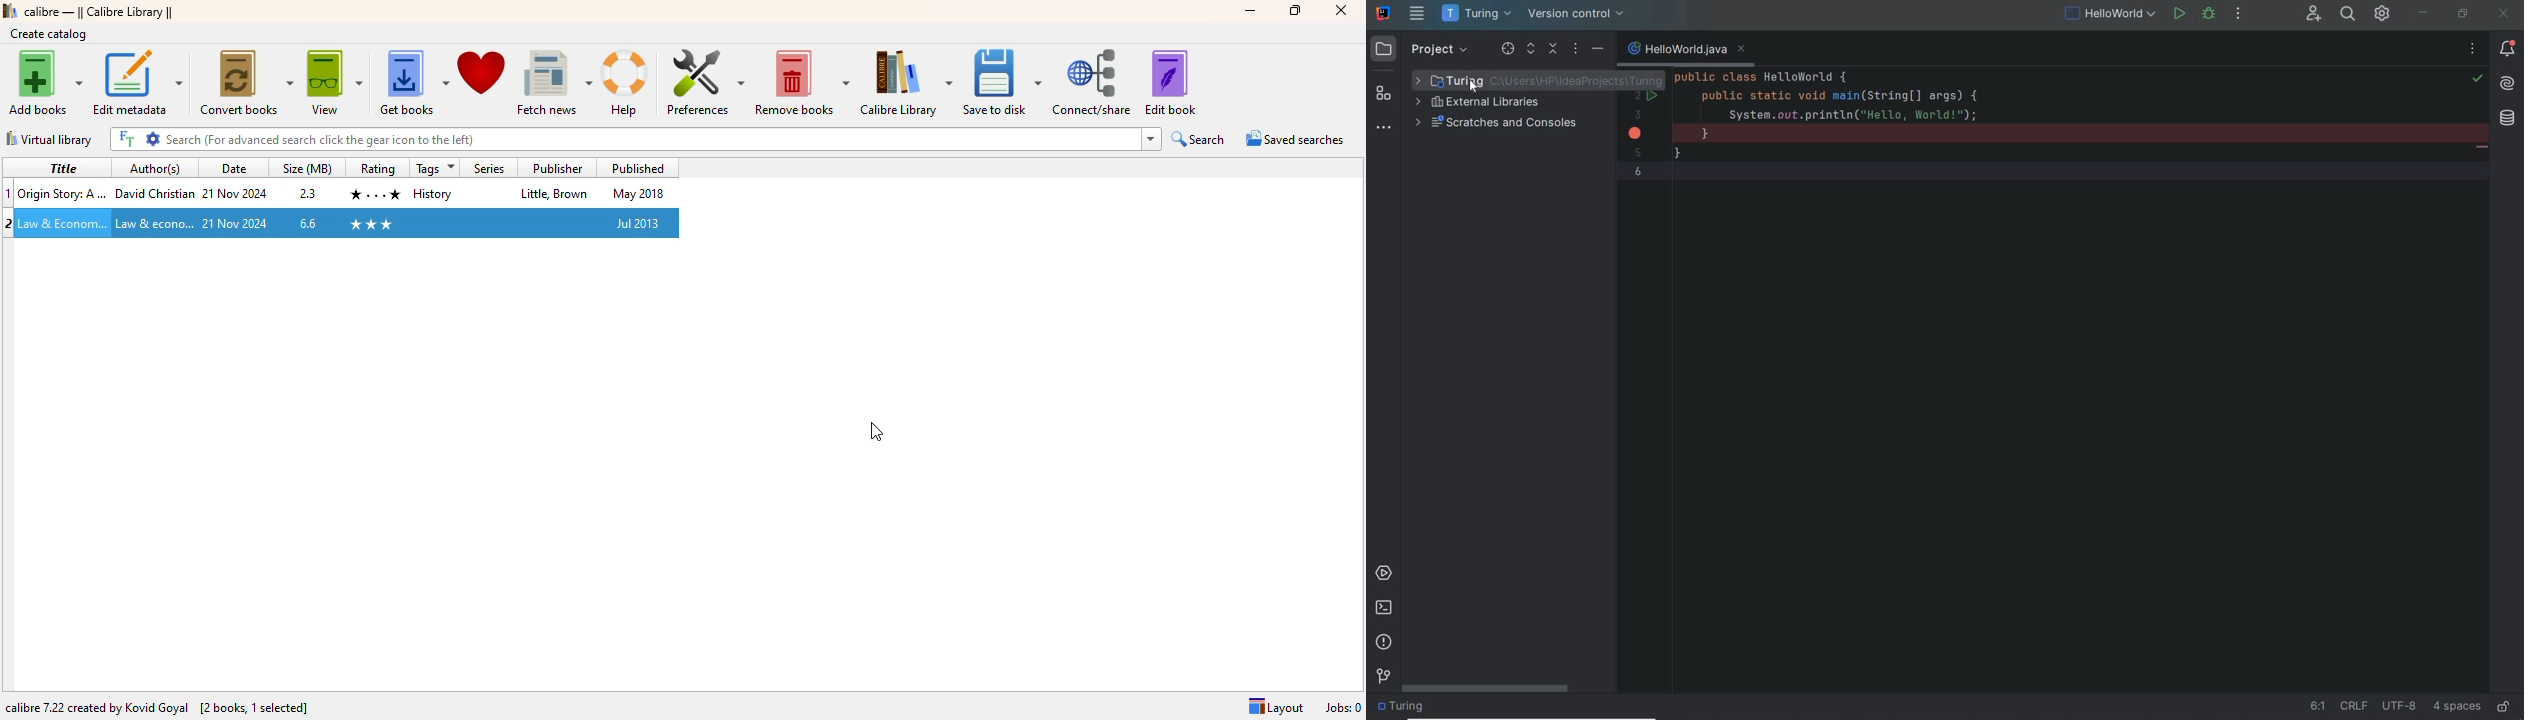 Image resolution: width=2548 pixels, height=728 pixels. I want to click on cursor, so click(104, 246).